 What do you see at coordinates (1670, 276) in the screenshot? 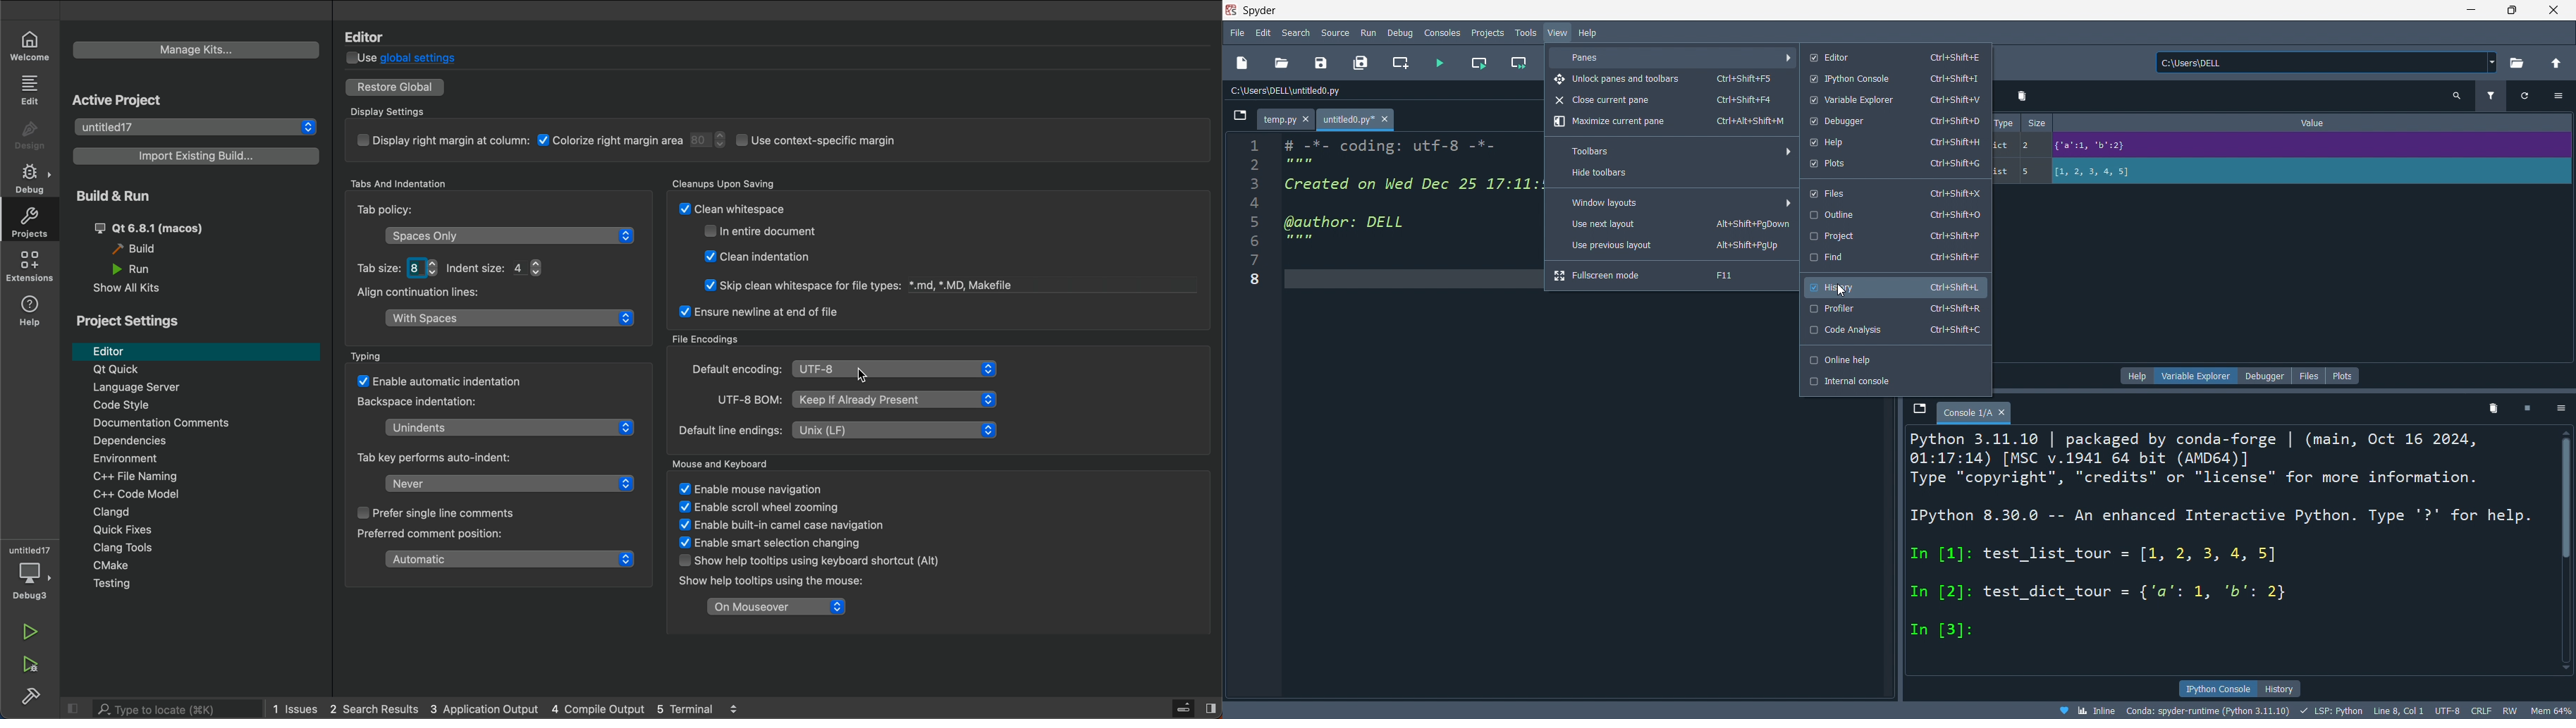
I see `fullscreen mode` at bounding box center [1670, 276].